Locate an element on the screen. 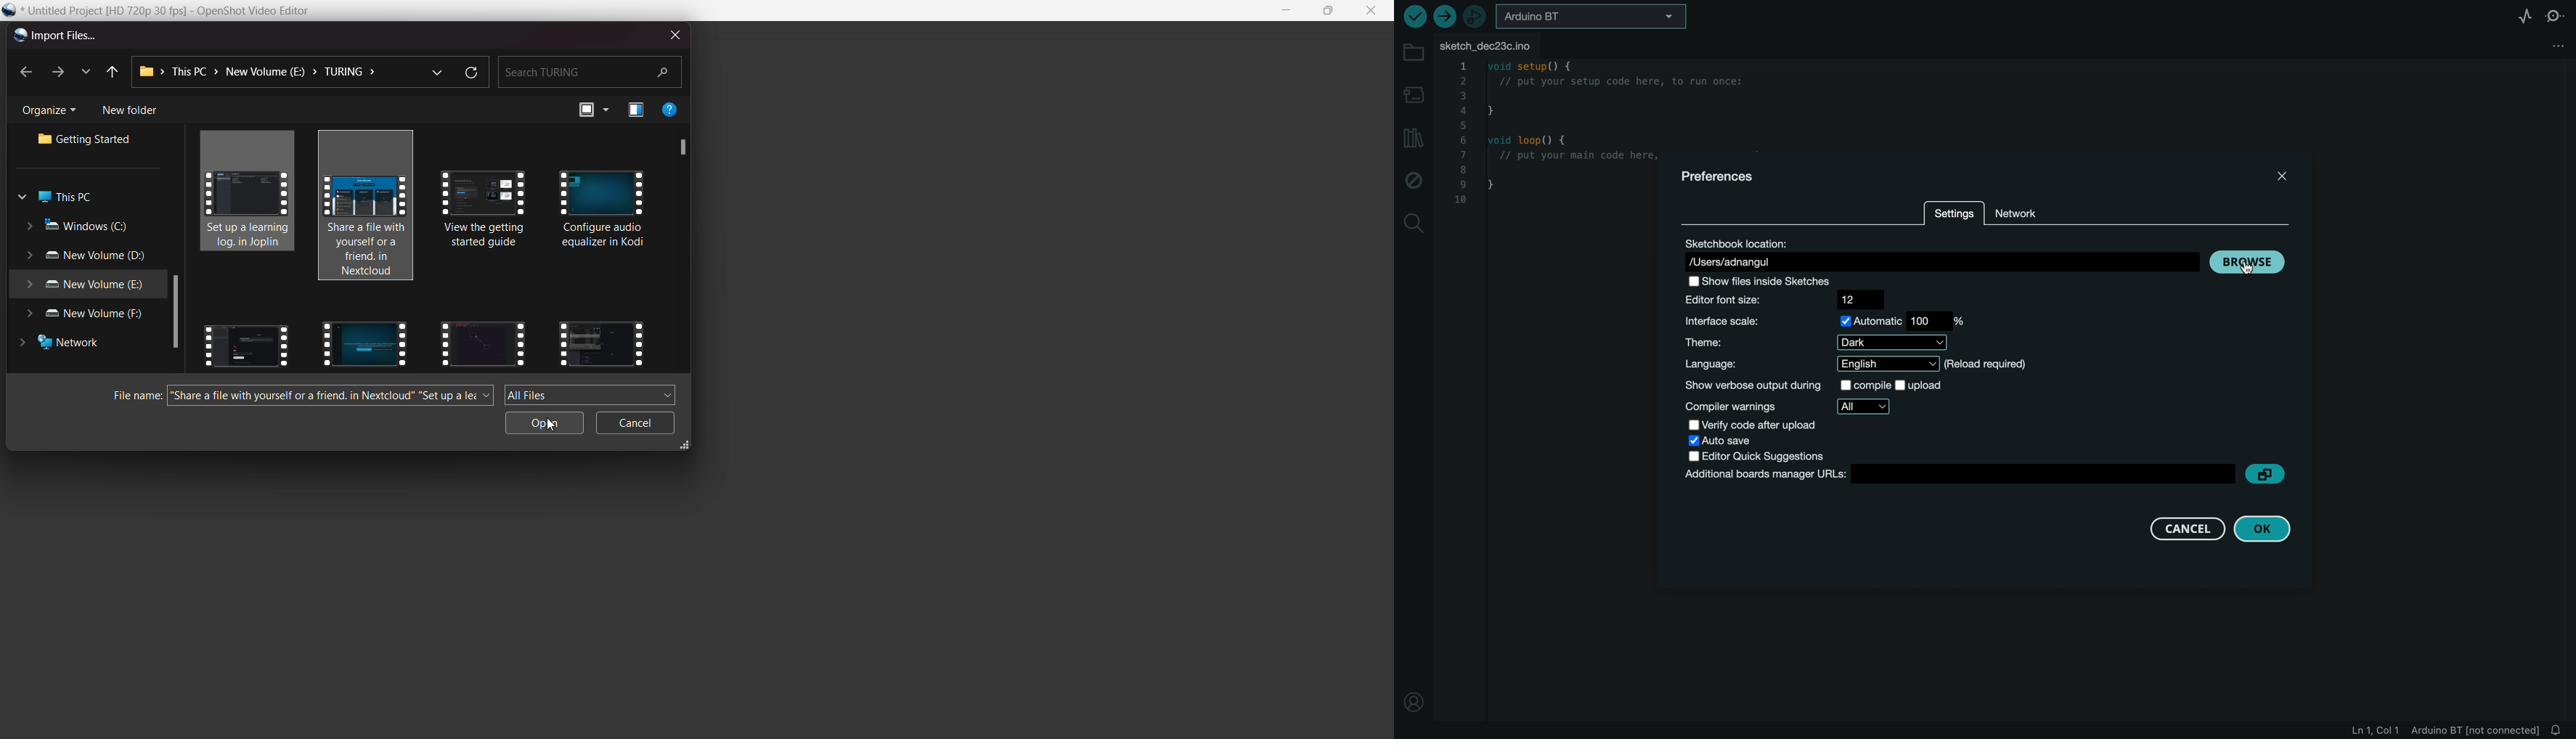 The image size is (2576, 756). auto save is located at coordinates (1766, 440).